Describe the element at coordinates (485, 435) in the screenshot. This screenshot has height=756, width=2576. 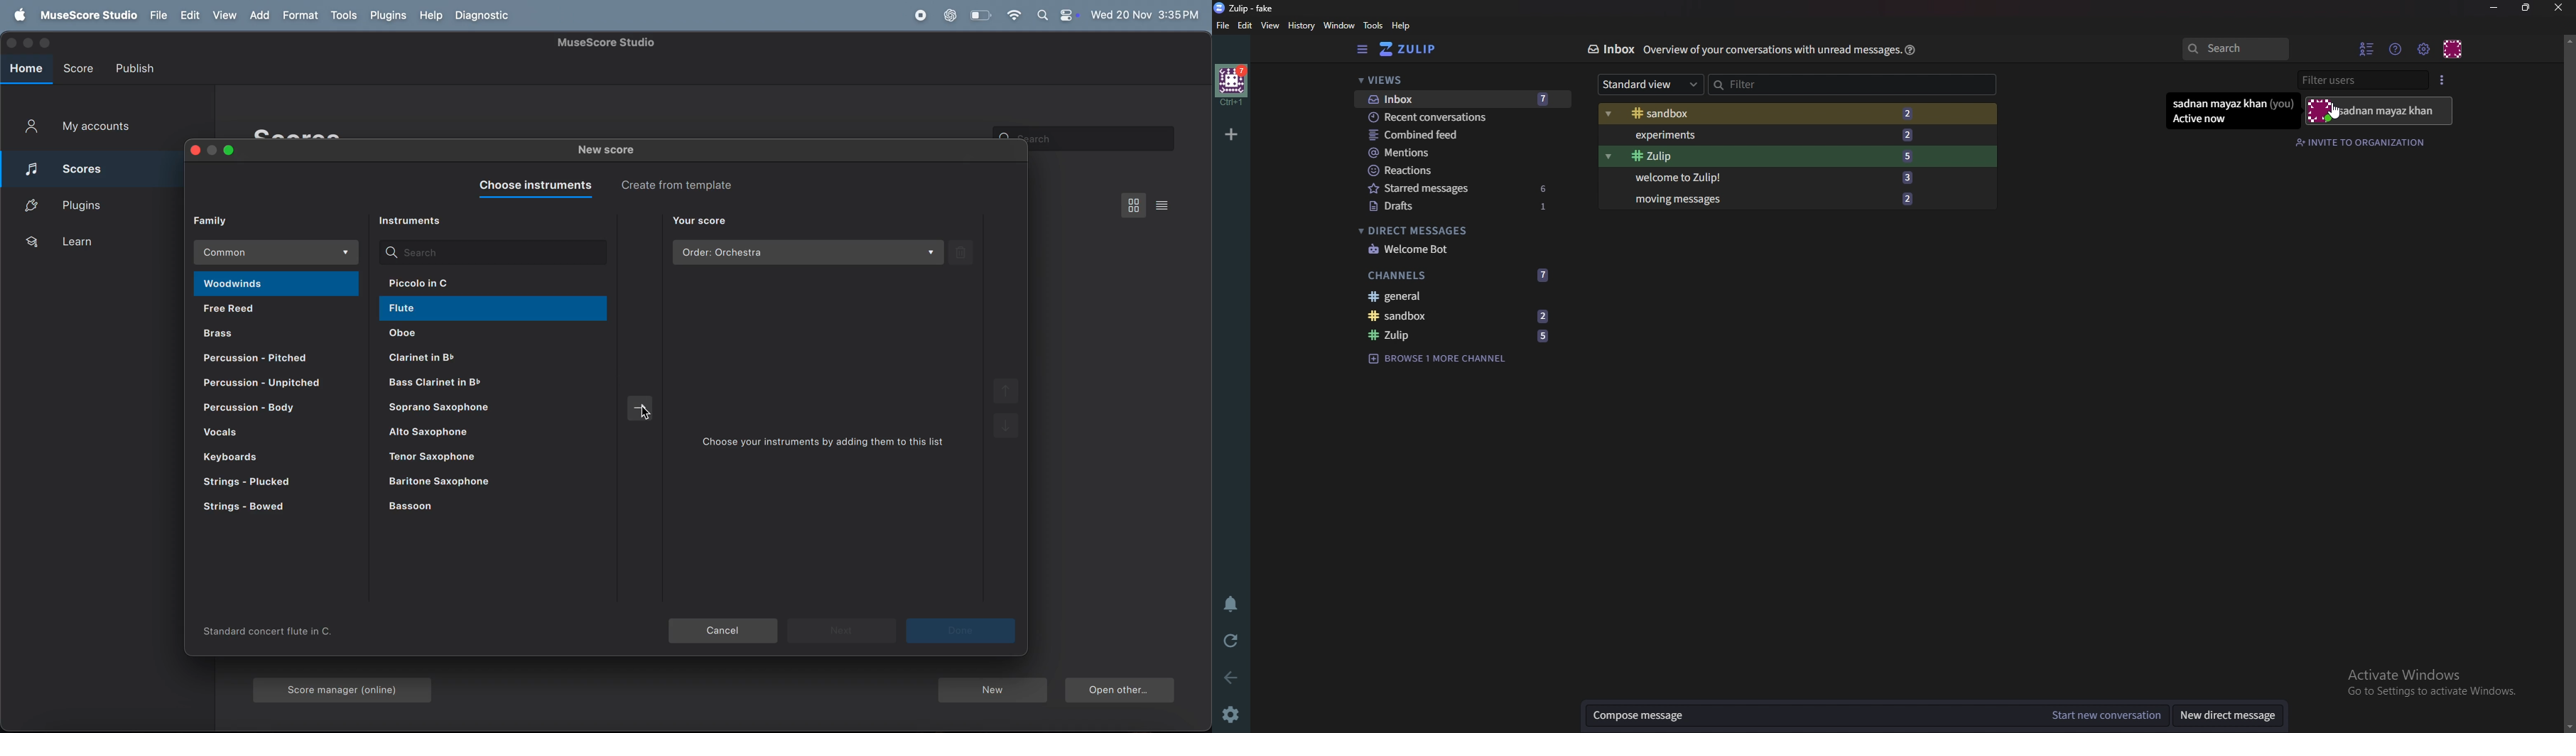
I see `alto saxophone` at that location.